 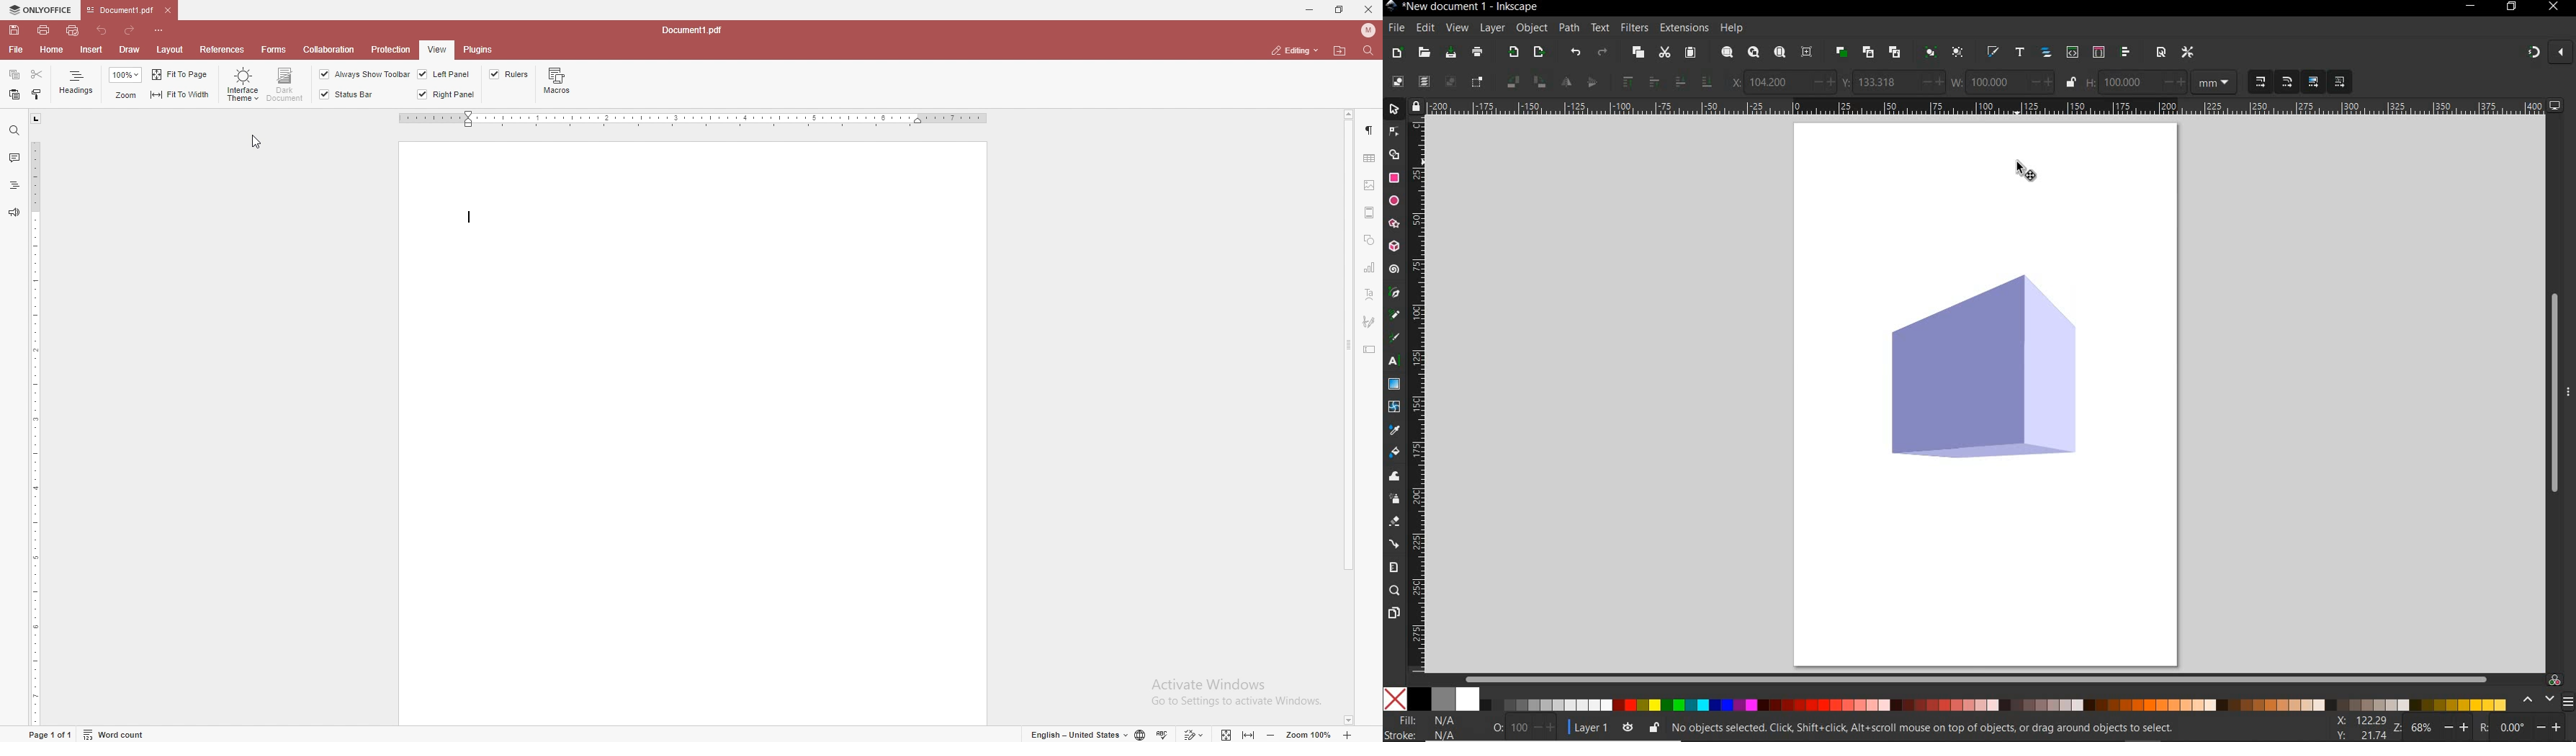 I want to click on locate file, so click(x=1339, y=52).